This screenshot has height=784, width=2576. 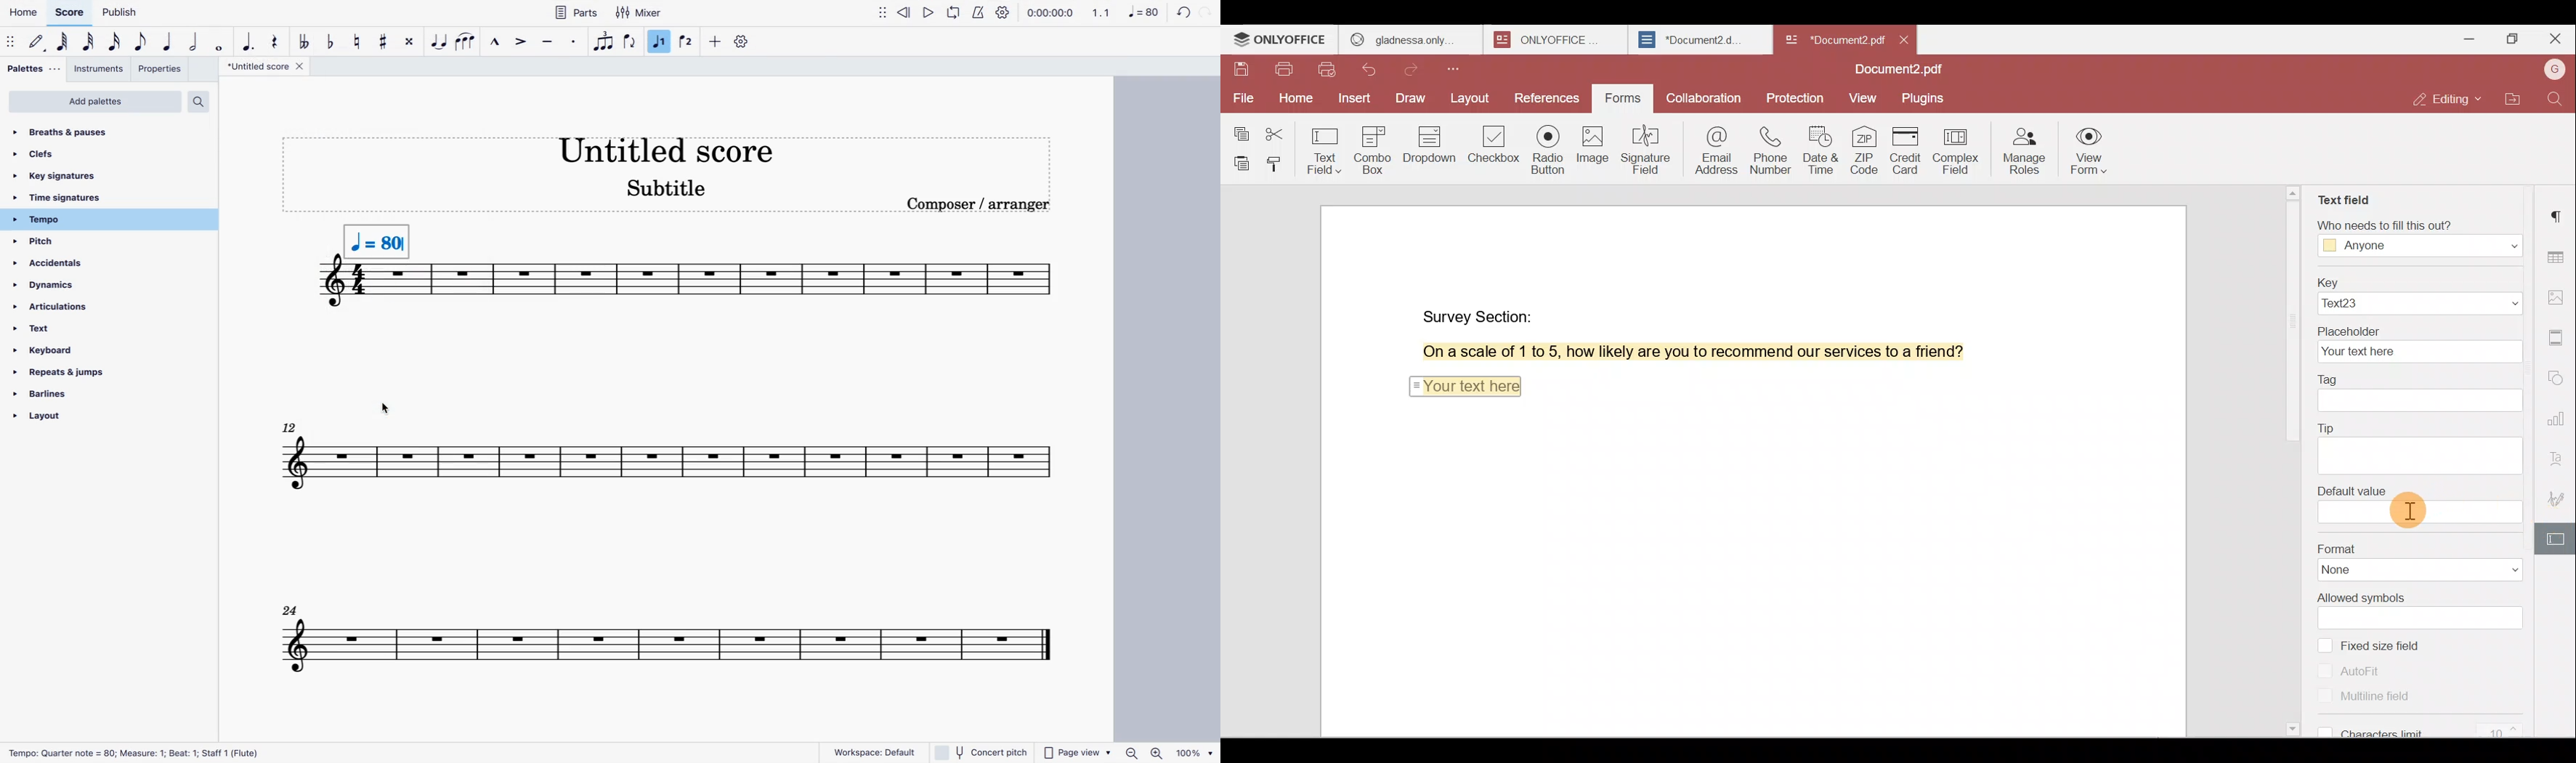 I want to click on palettes, so click(x=33, y=70).